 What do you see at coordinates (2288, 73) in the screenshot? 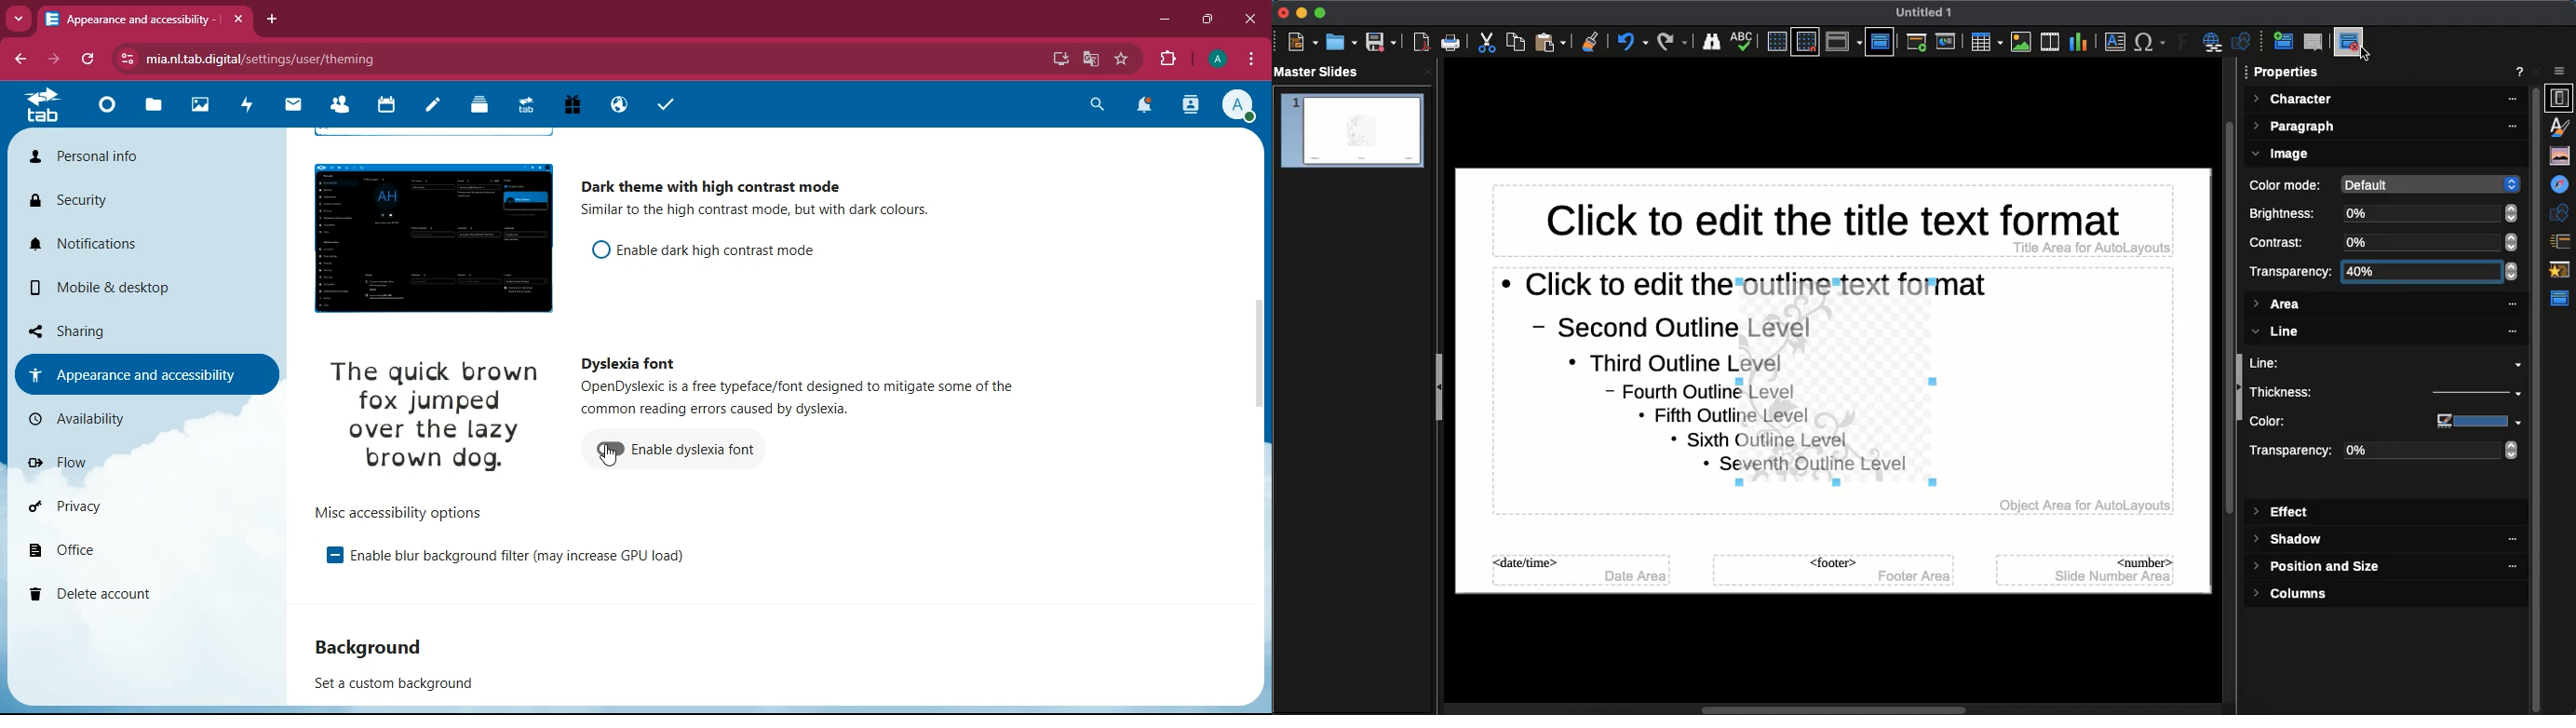
I see `Properties` at bounding box center [2288, 73].